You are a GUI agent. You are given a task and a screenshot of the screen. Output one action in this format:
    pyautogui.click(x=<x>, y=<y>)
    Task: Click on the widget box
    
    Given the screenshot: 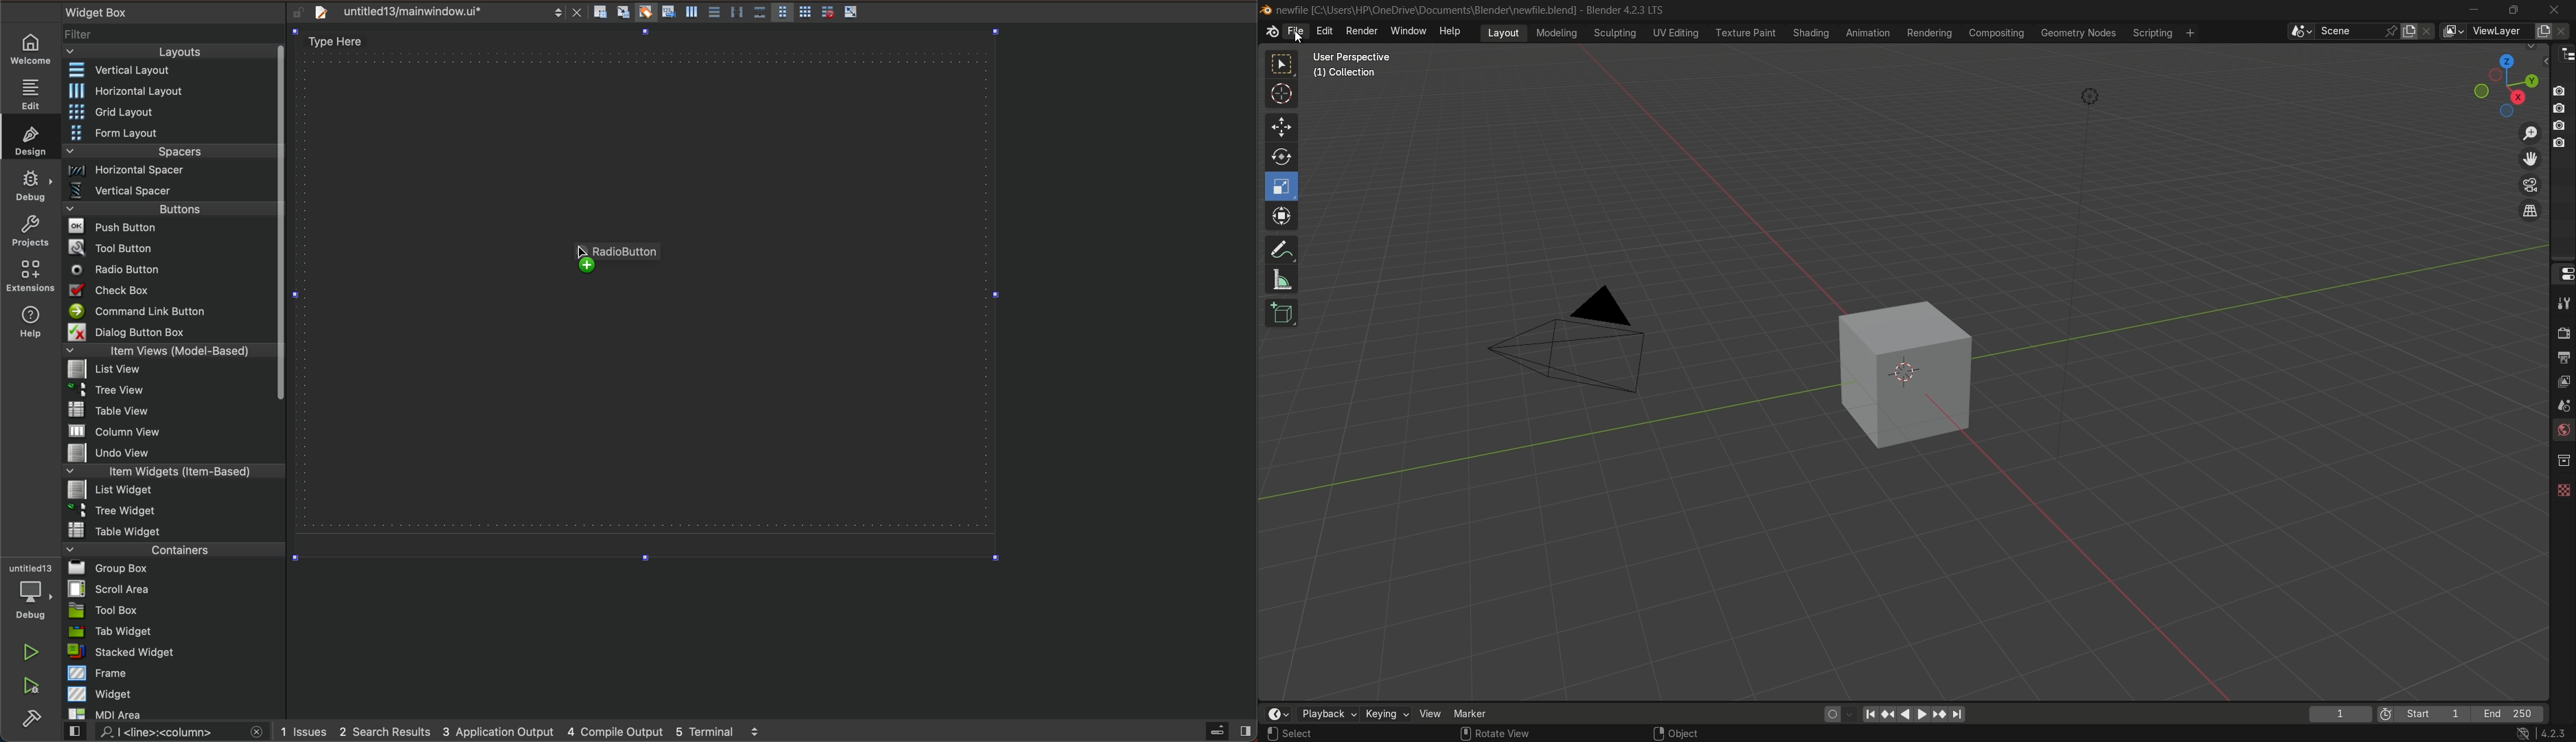 What is the action you would take?
    pyautogui.click(x=160, y=12)
    